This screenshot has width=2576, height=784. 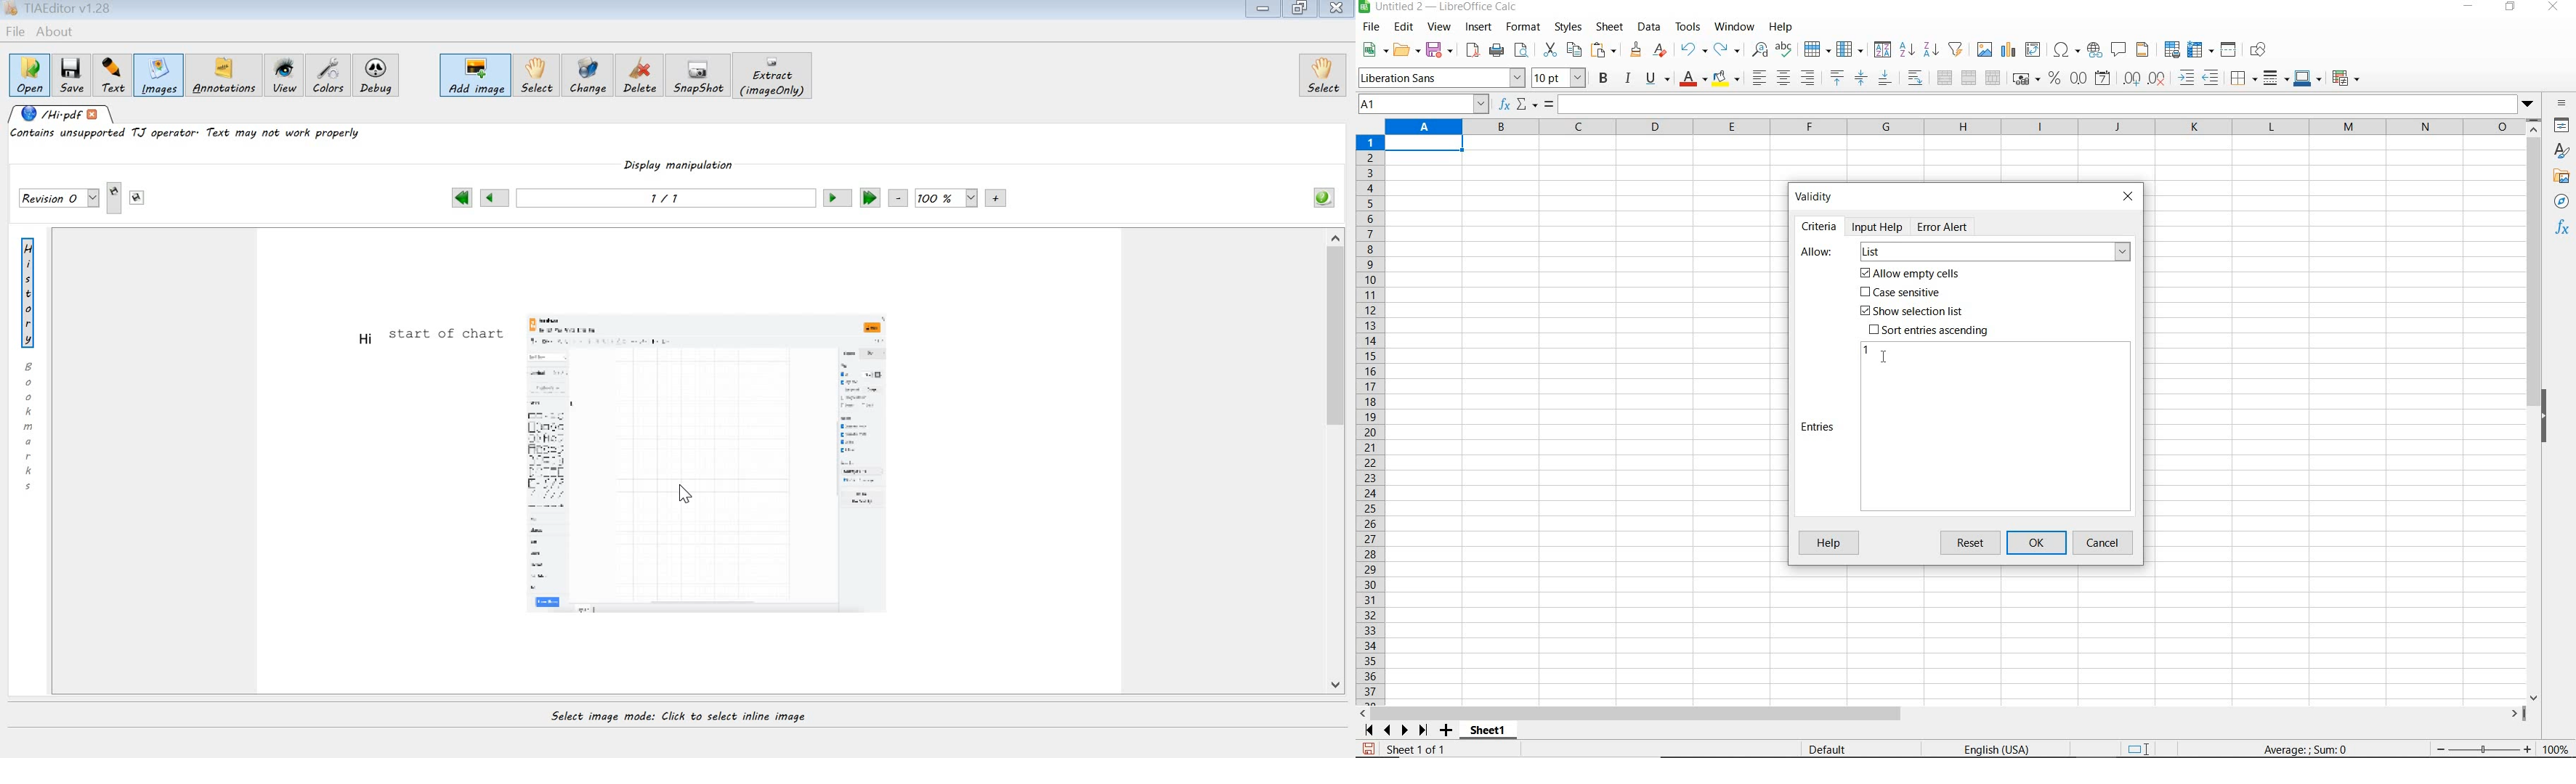 What do you see at coordinates (2094, 49) in the screenshot?
I see `insert hyperlink` at bounding box center [2094, 49].